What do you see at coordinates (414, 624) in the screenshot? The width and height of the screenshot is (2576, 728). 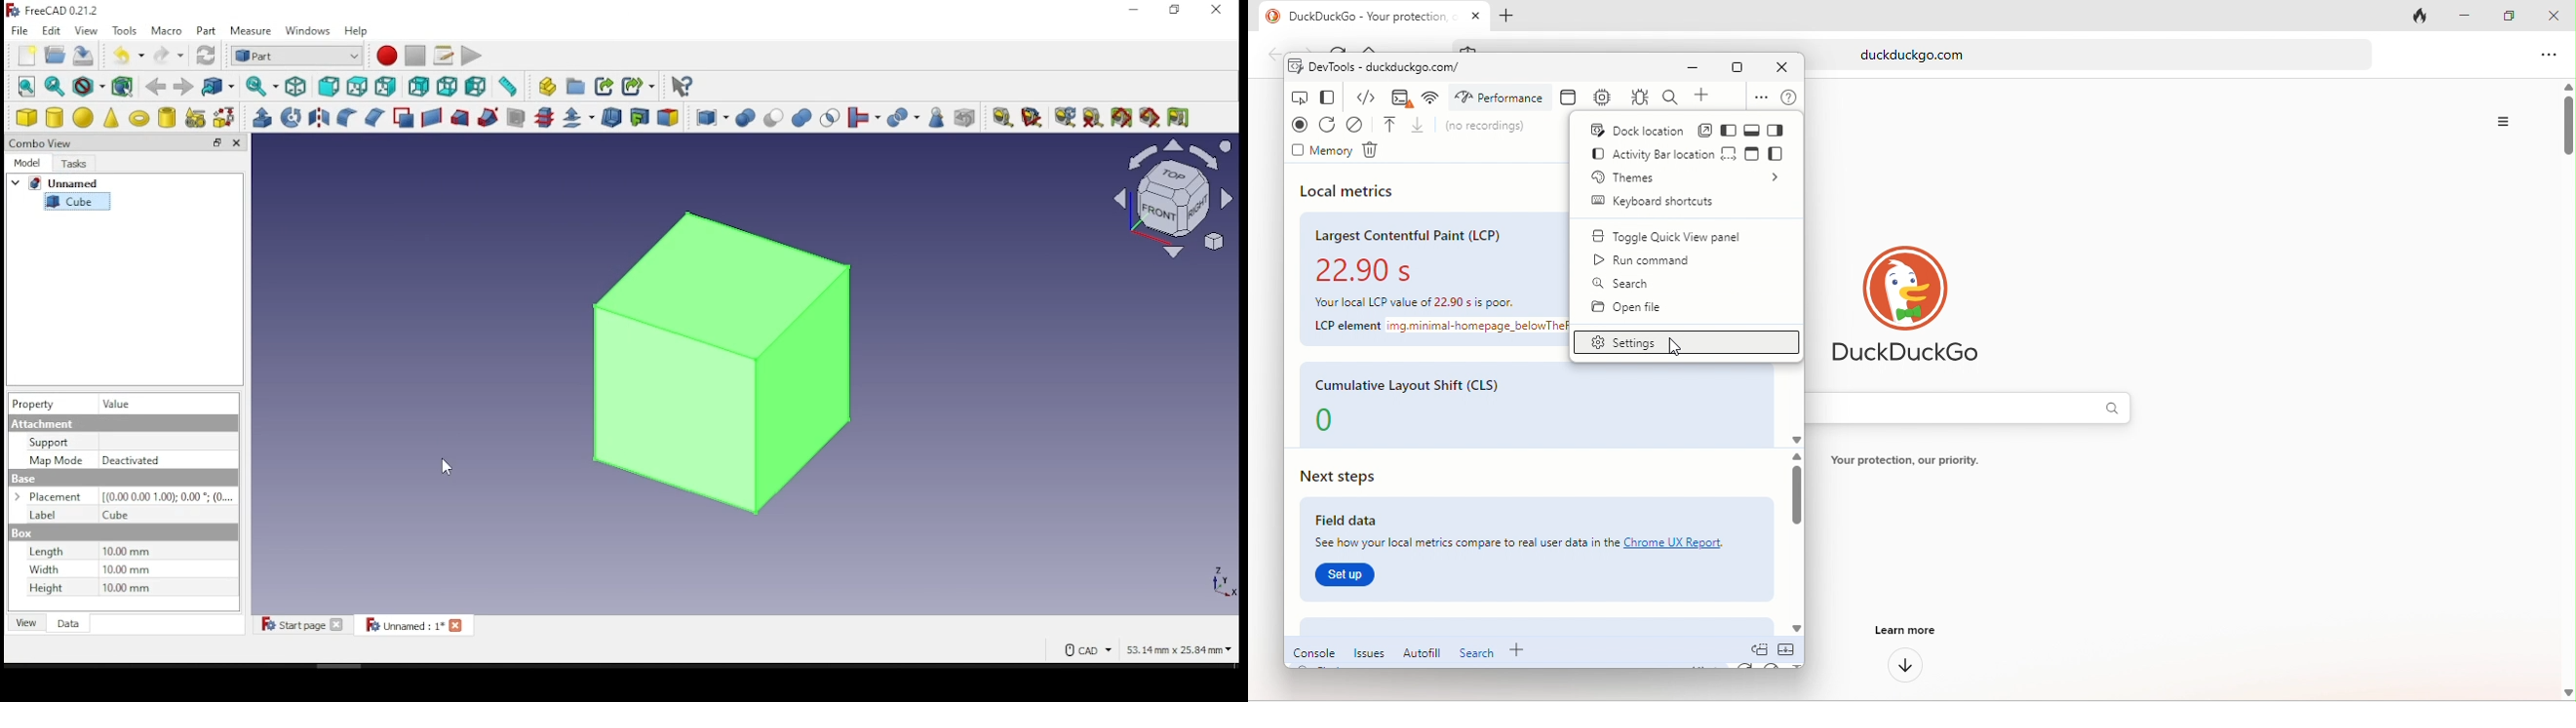 I see `unnamed: 1` at bounding box center [414, 624].